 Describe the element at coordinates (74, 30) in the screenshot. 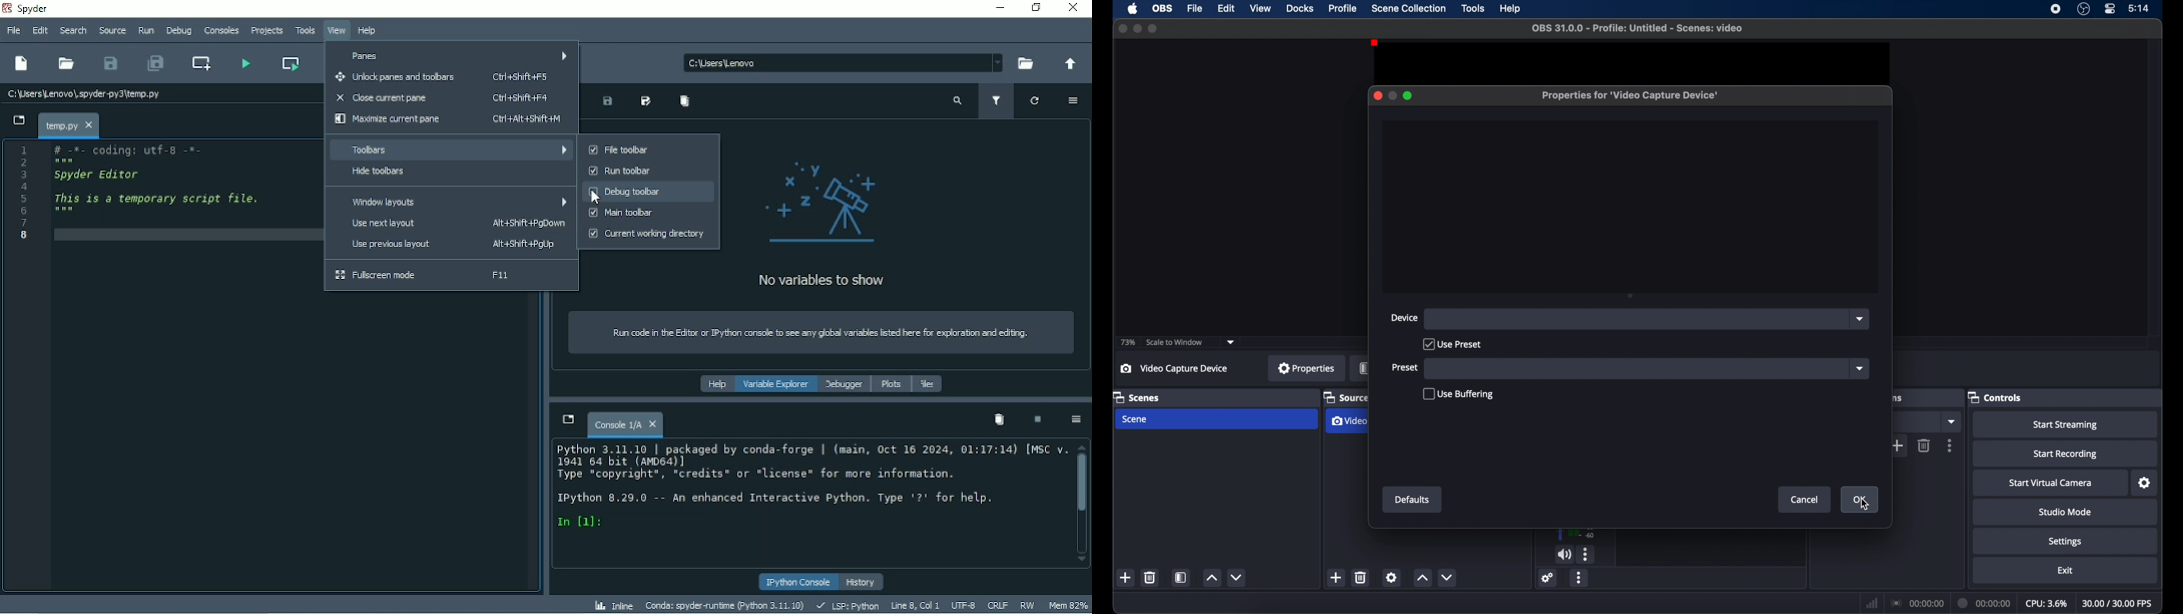

I see `Search` at that location.